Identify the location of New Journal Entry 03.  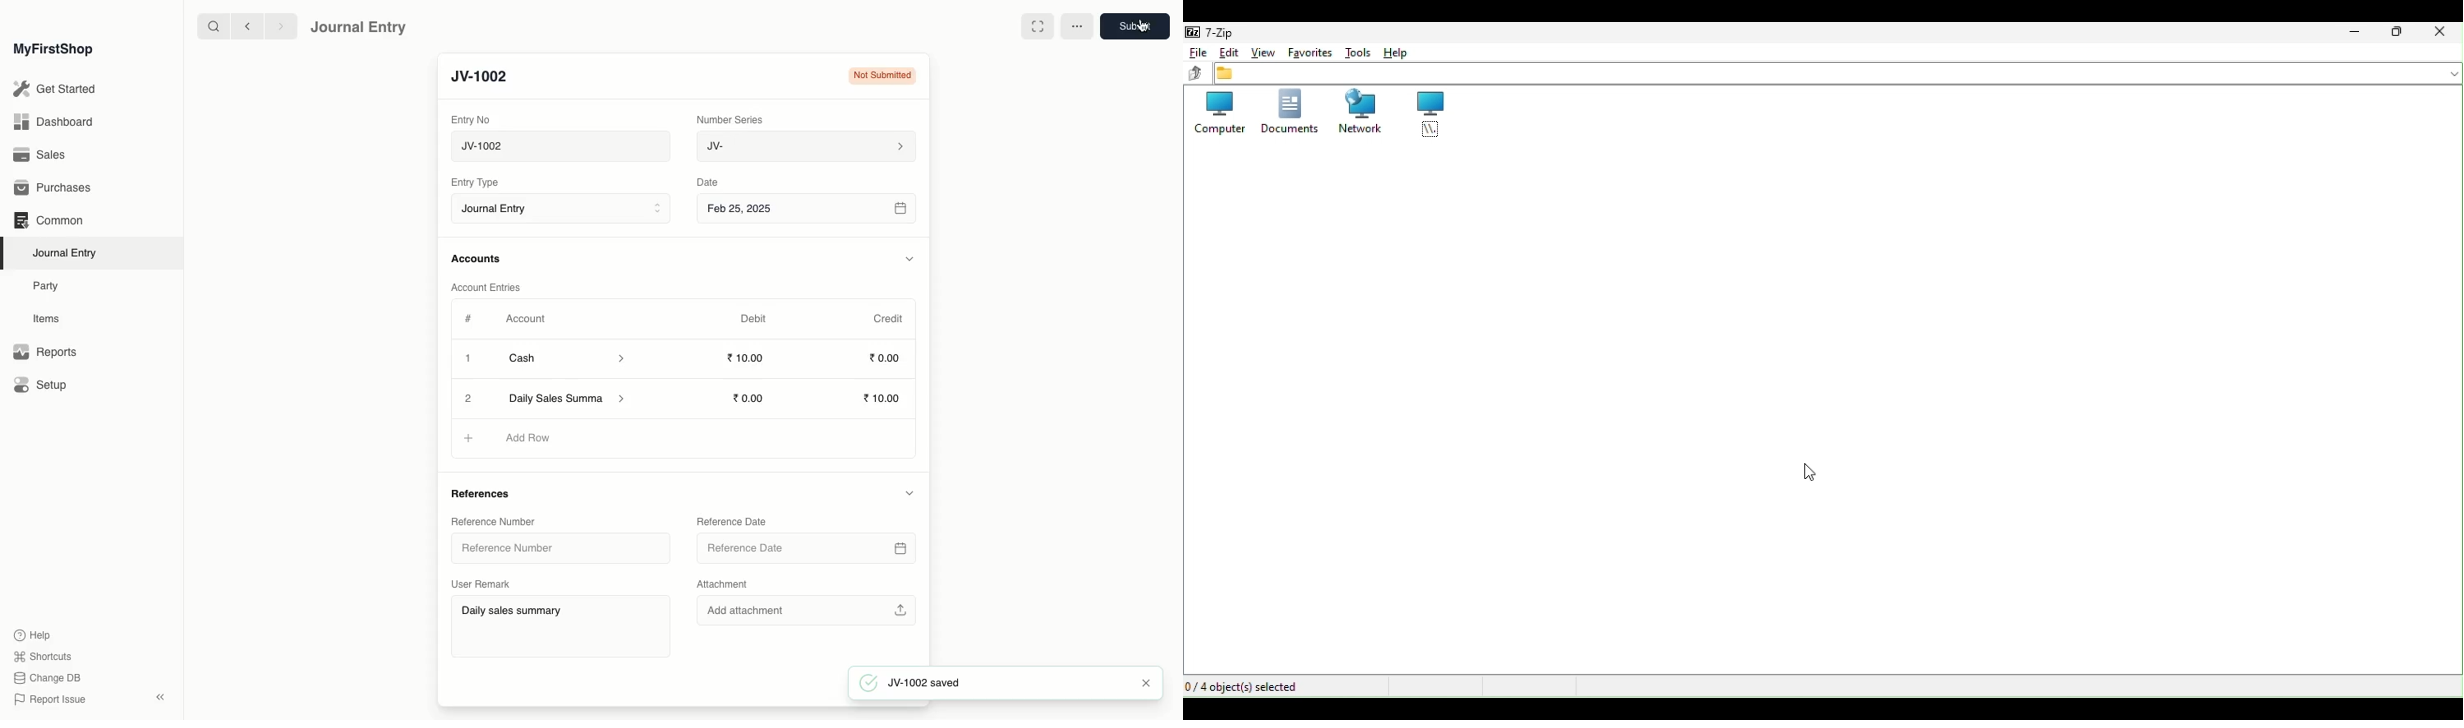
(565, 147).